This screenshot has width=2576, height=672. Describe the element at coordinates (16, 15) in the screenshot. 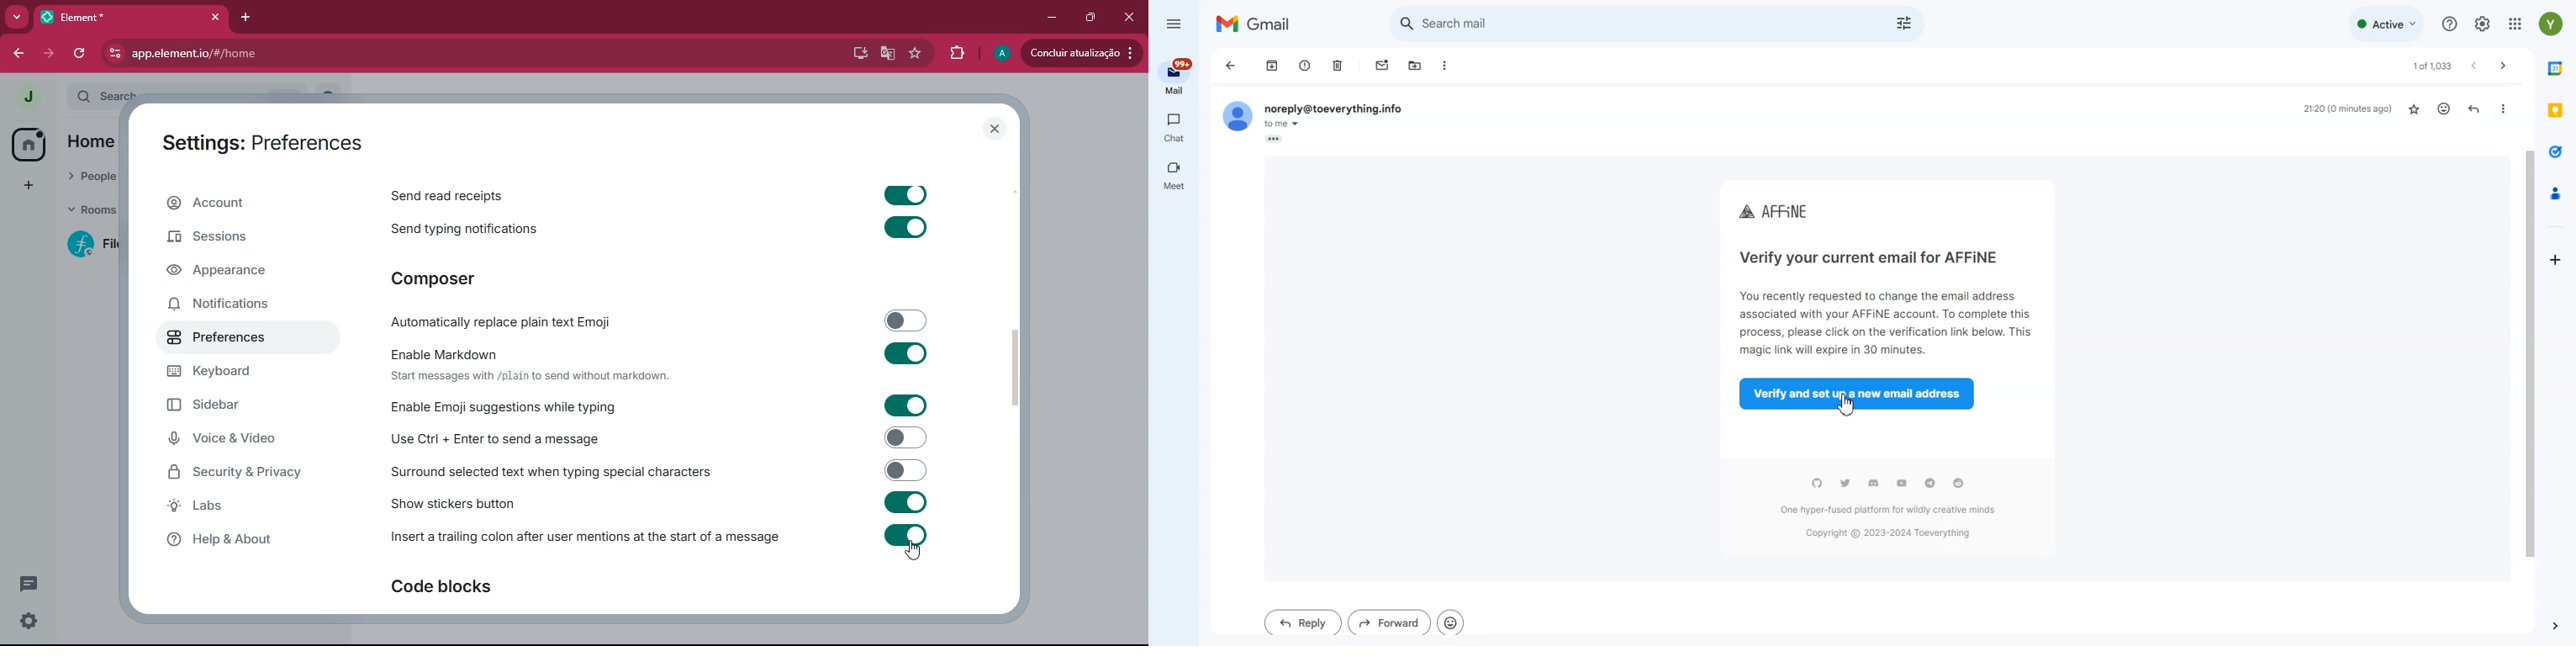

I see `more` at that location.